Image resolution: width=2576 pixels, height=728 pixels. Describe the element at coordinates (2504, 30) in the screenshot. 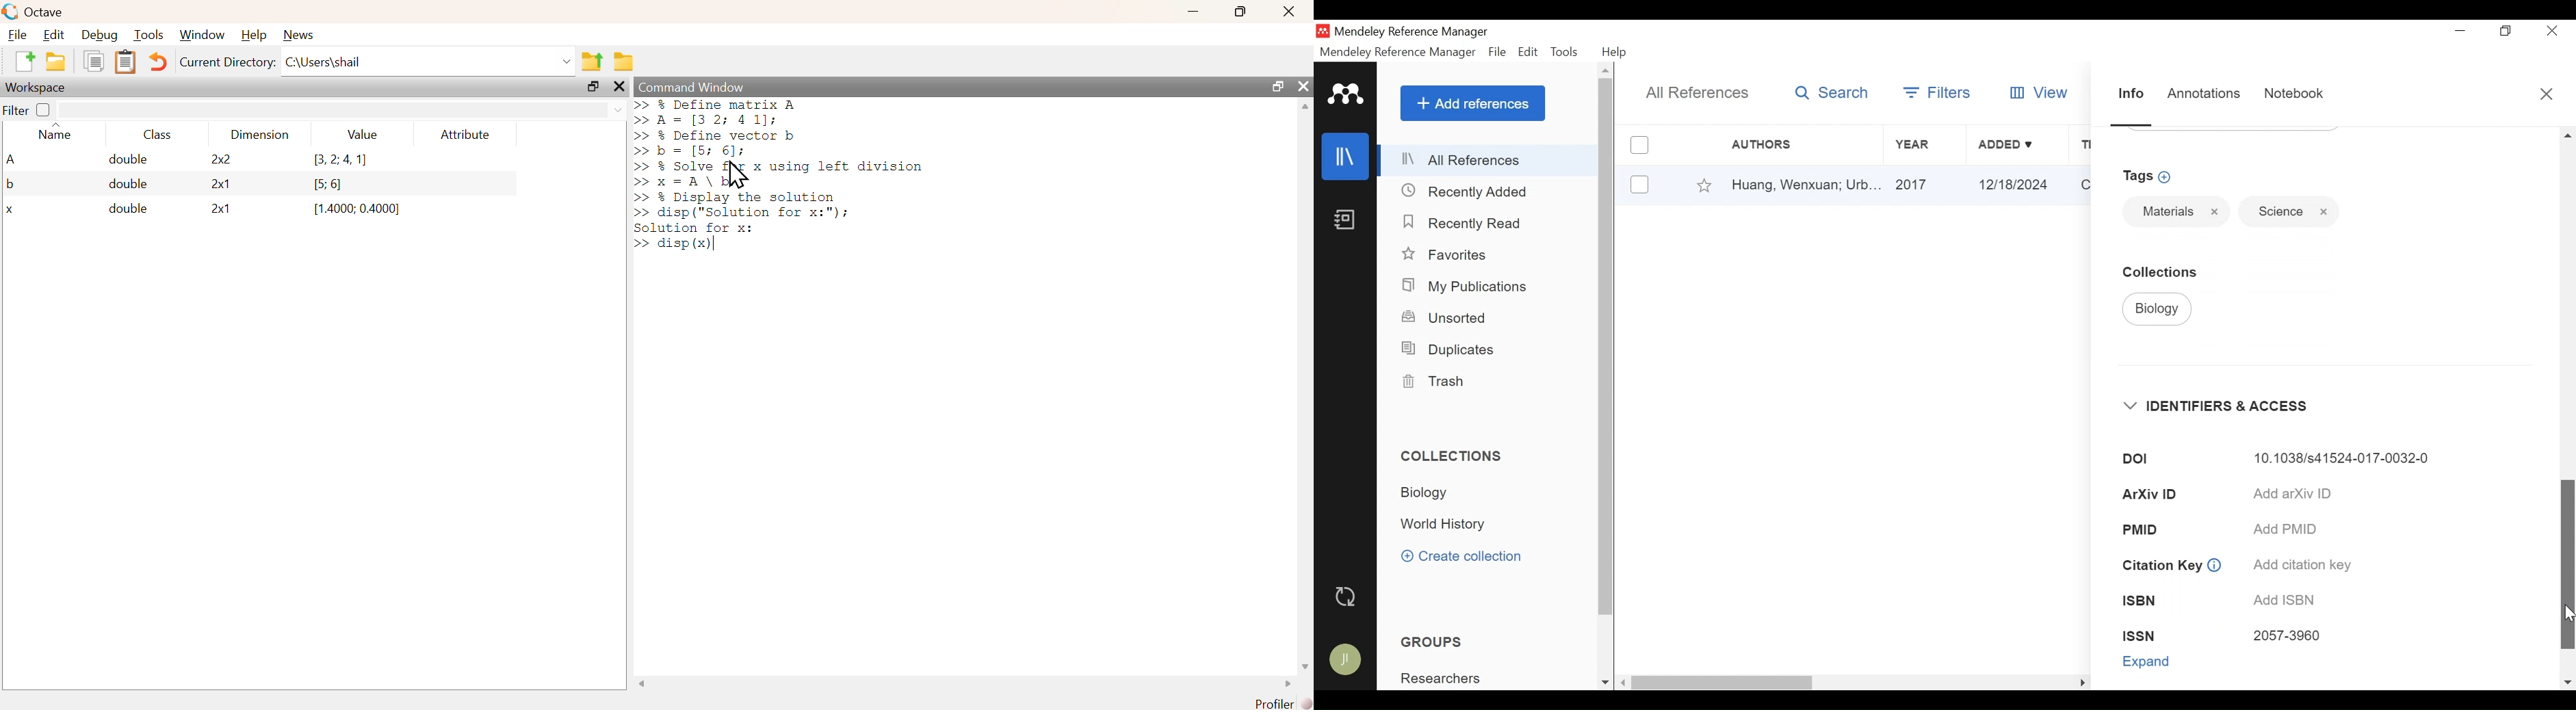

I see `Restore` at that location.